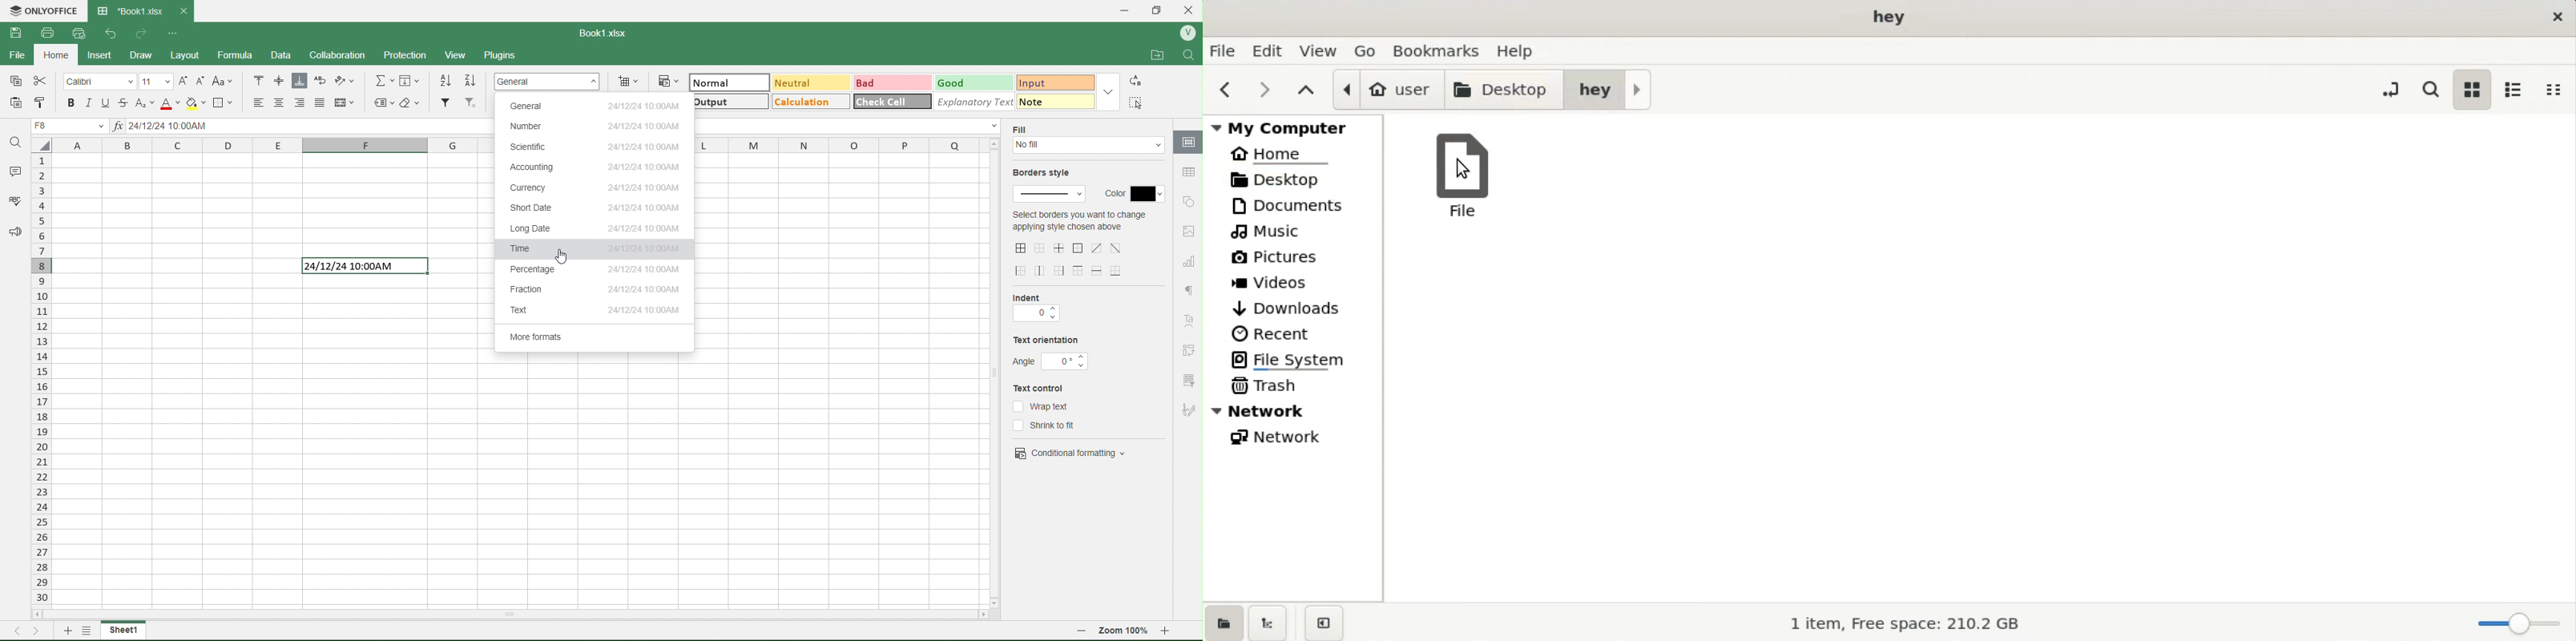 Image resolution: width=2576 pixels, height=644 pixels. I want to click on Center, so click(280, 103).